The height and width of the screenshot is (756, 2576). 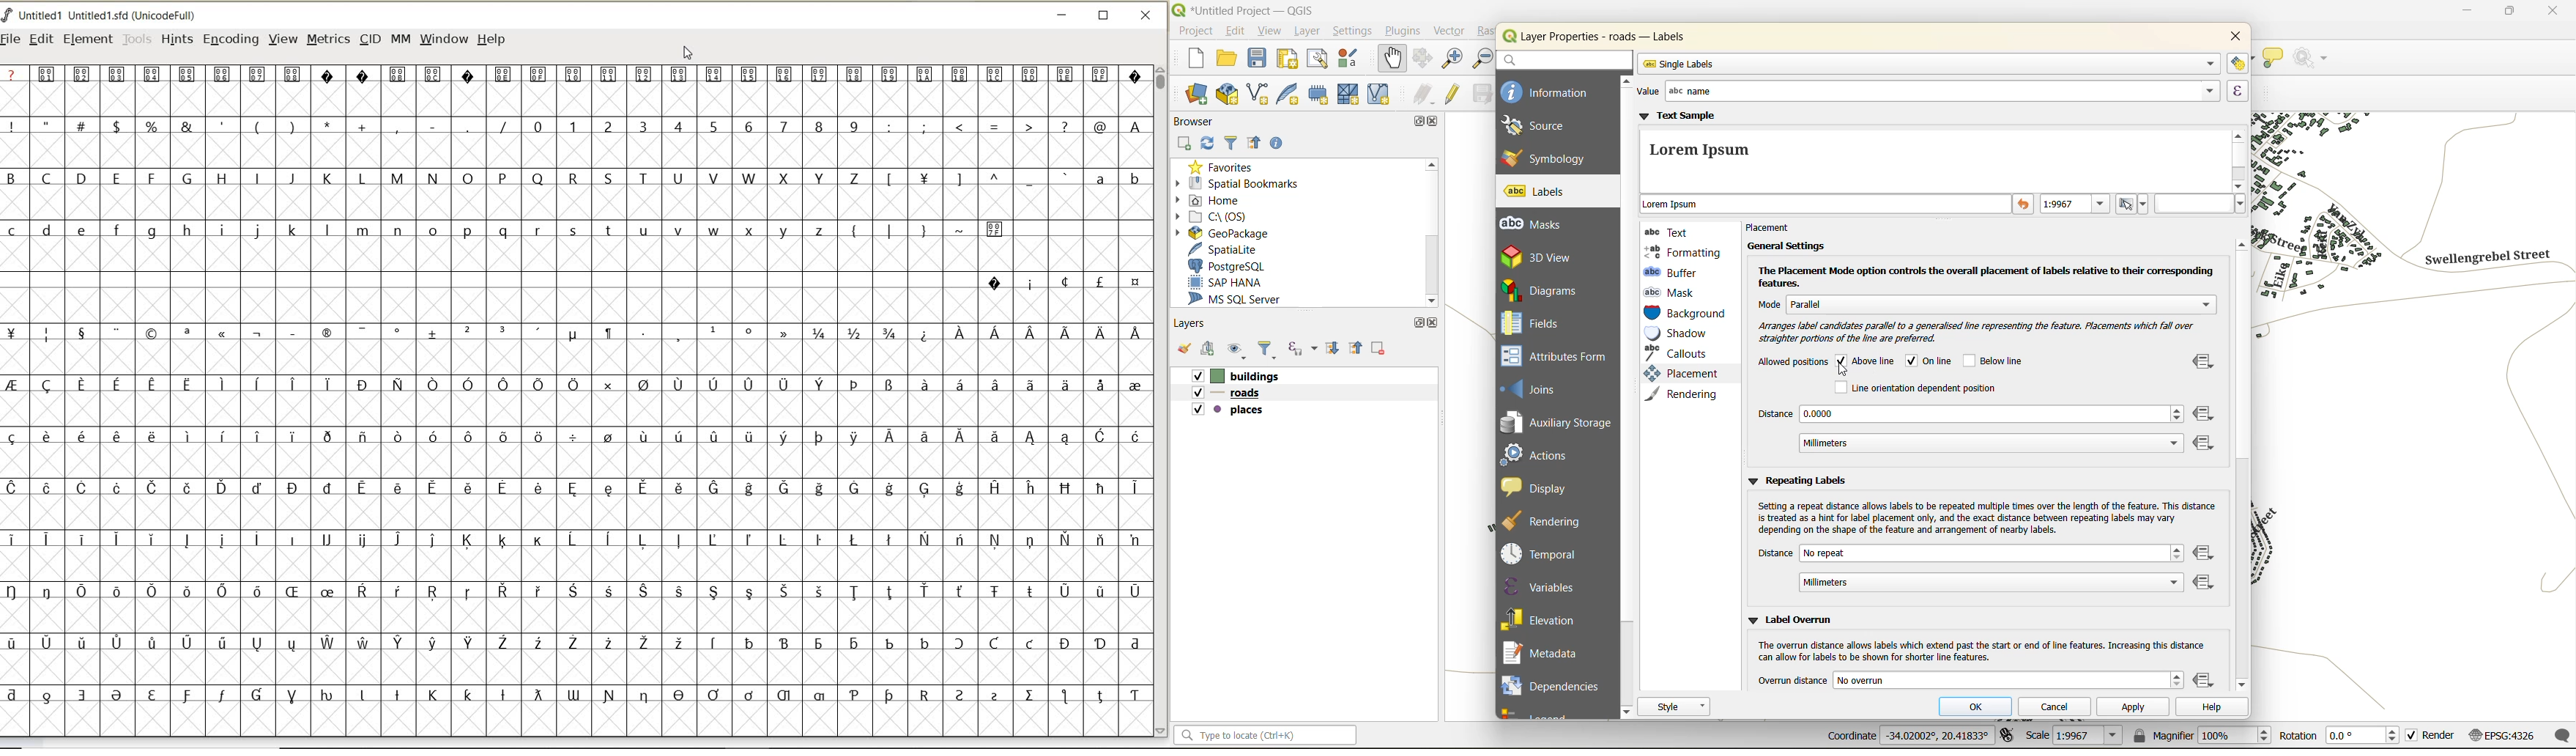 What do you see at coordinates (1544, 454) in the screenshot?
I see `actions` at bounding box center [1544, 454].